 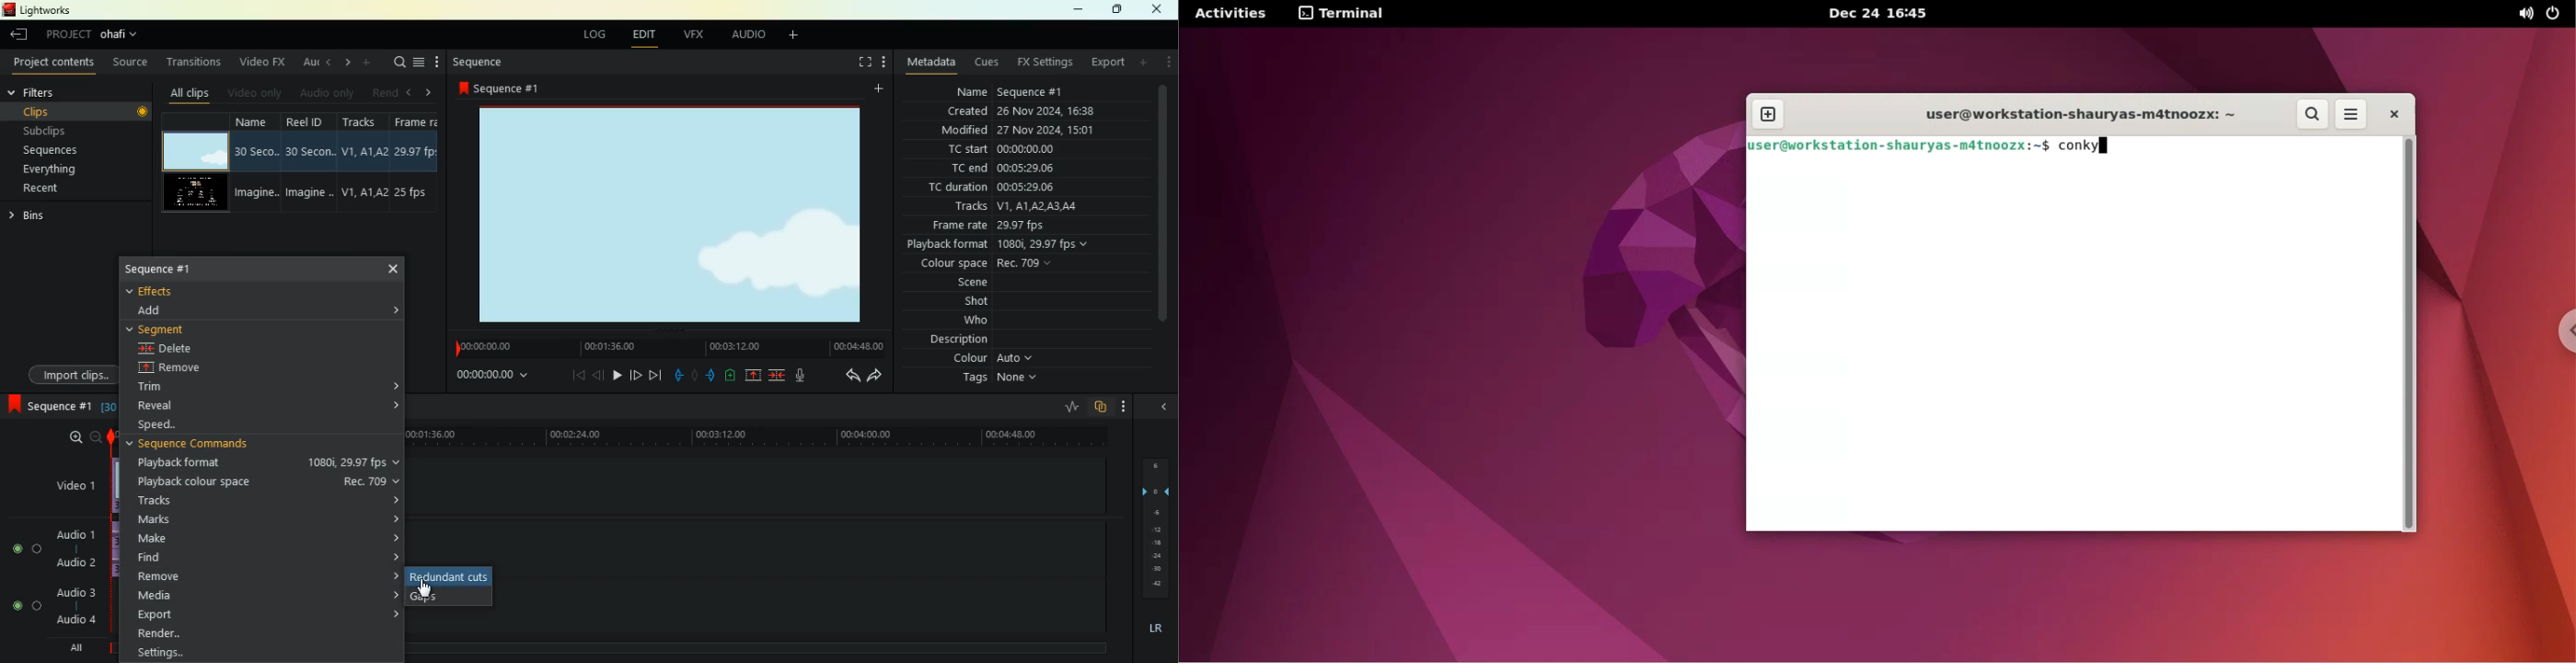 I want to click on edit, so click(x=641, y=34).